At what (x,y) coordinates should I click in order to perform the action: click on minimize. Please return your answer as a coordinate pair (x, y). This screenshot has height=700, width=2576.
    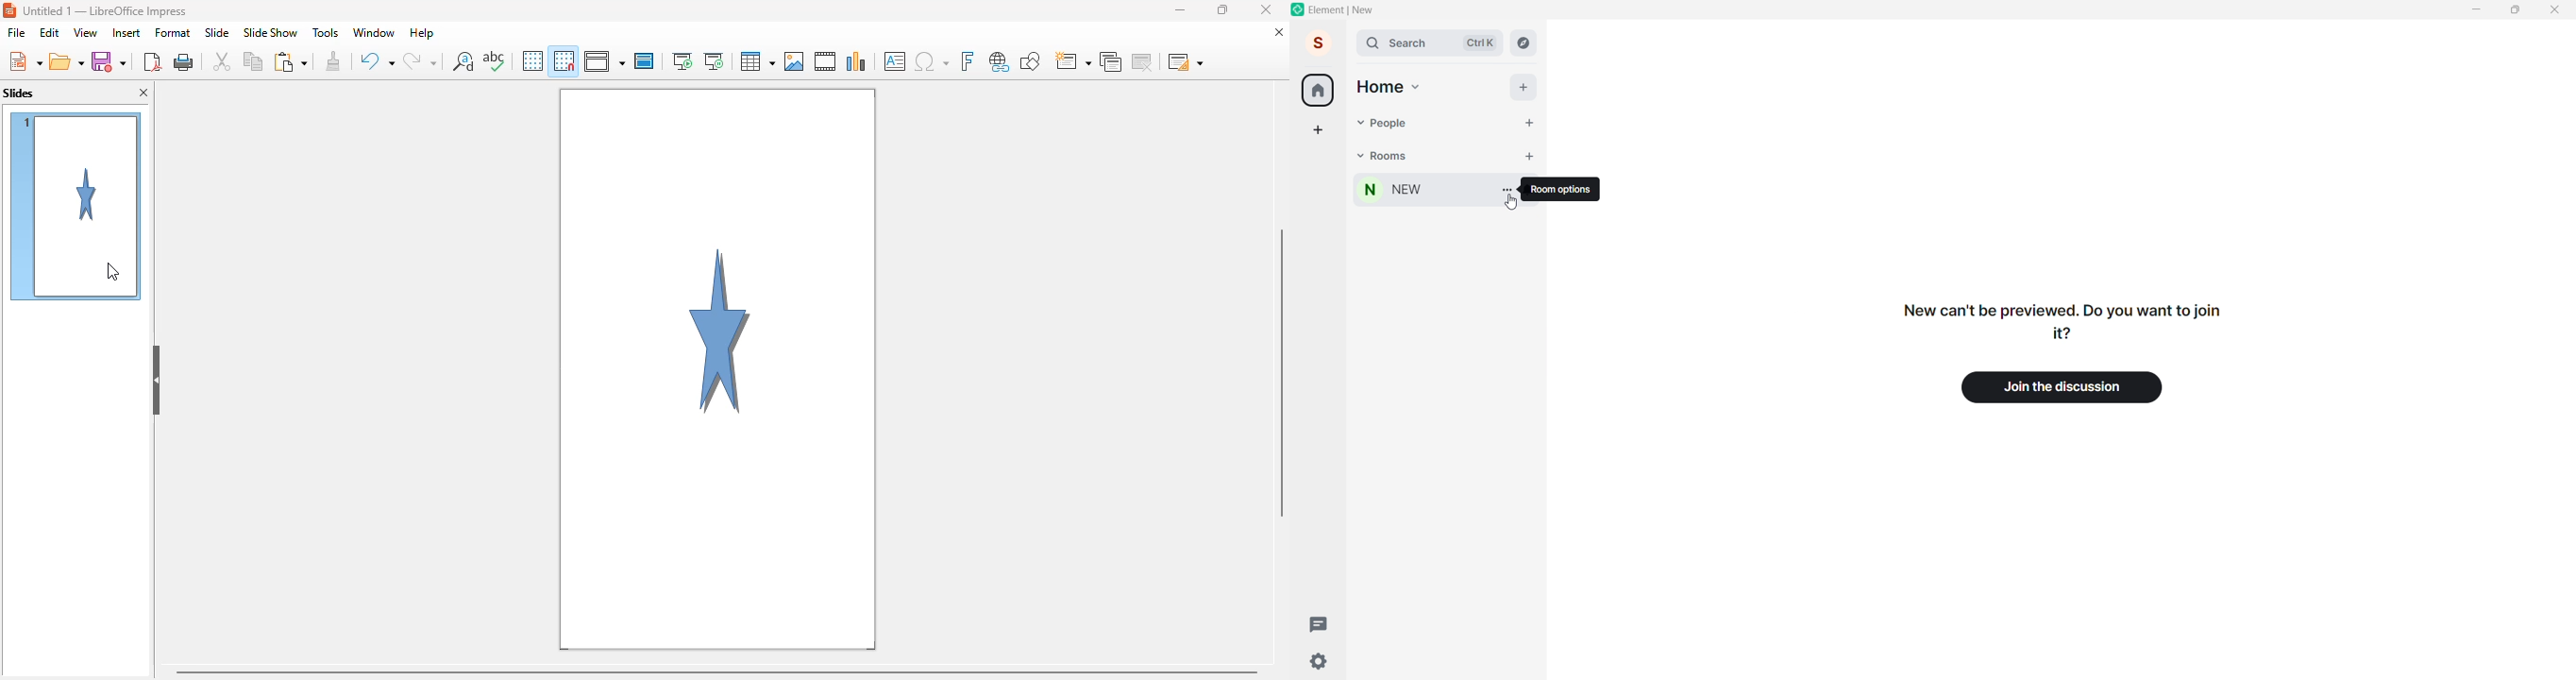
    Looking at the image, I should click on (1180, 10).